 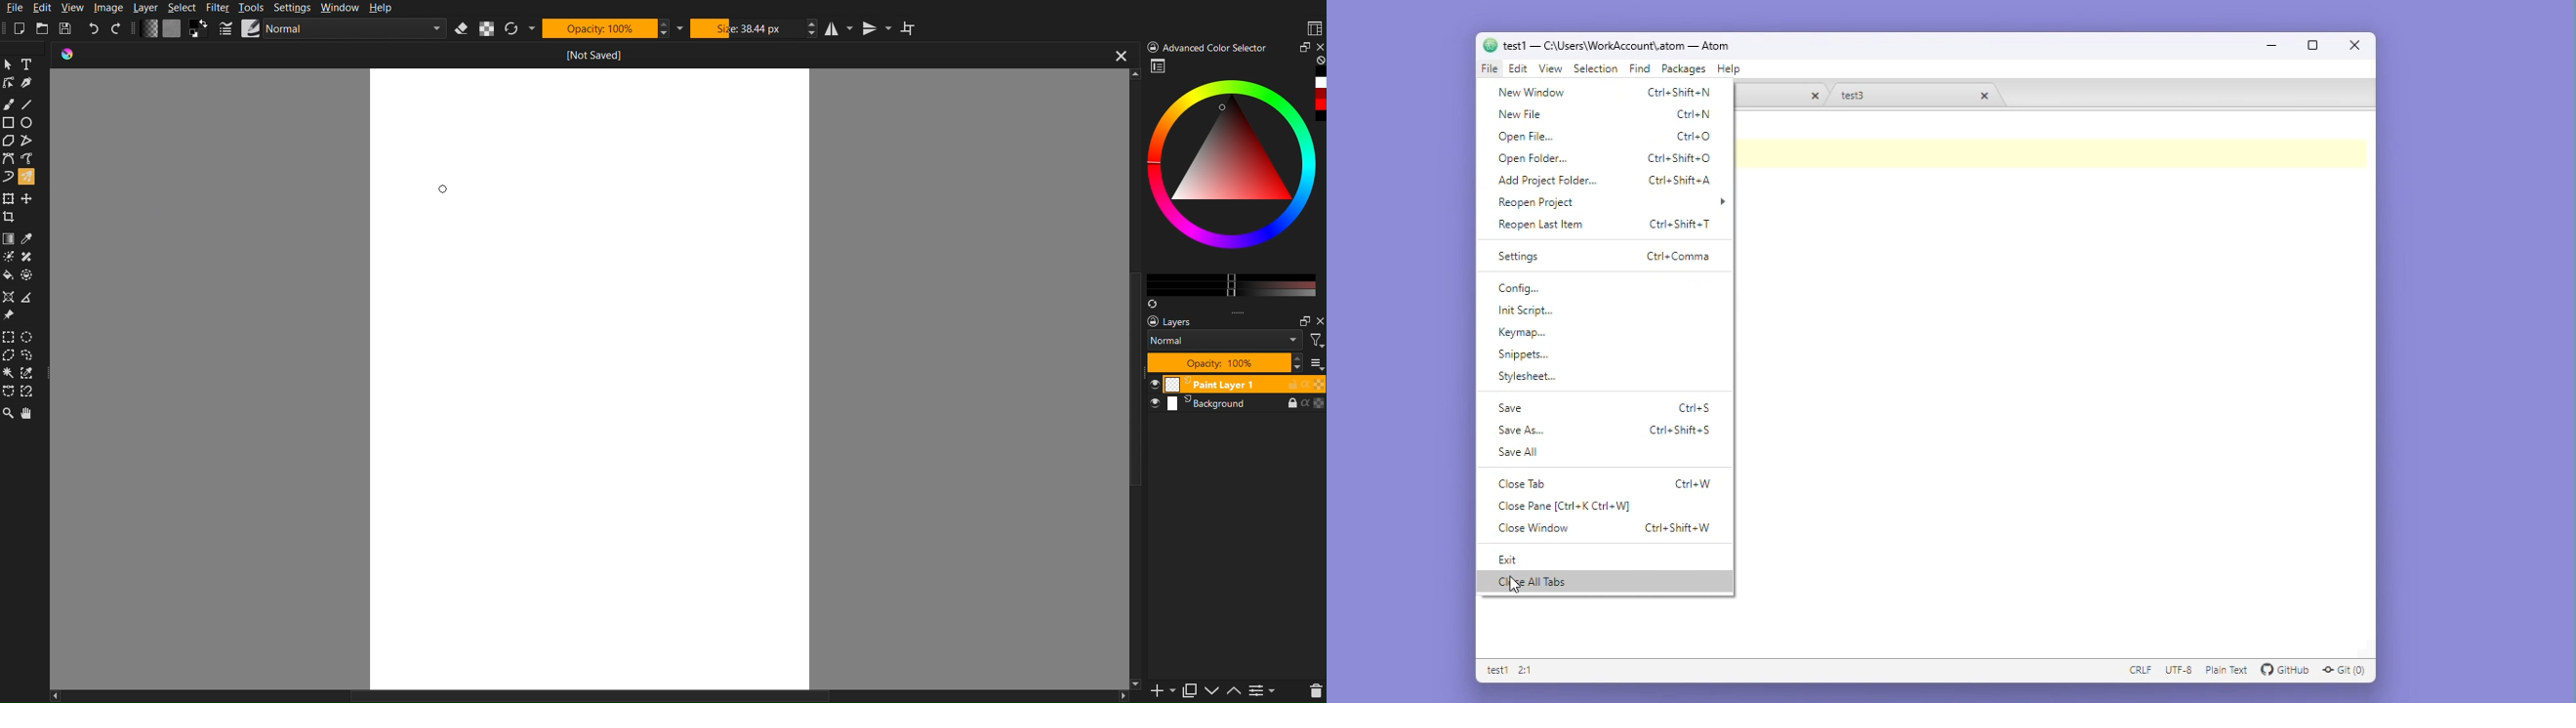 What do you see at coordinates (1722, 201) in the screenshot?
I see `more options` at bounding box center [1722, 201].